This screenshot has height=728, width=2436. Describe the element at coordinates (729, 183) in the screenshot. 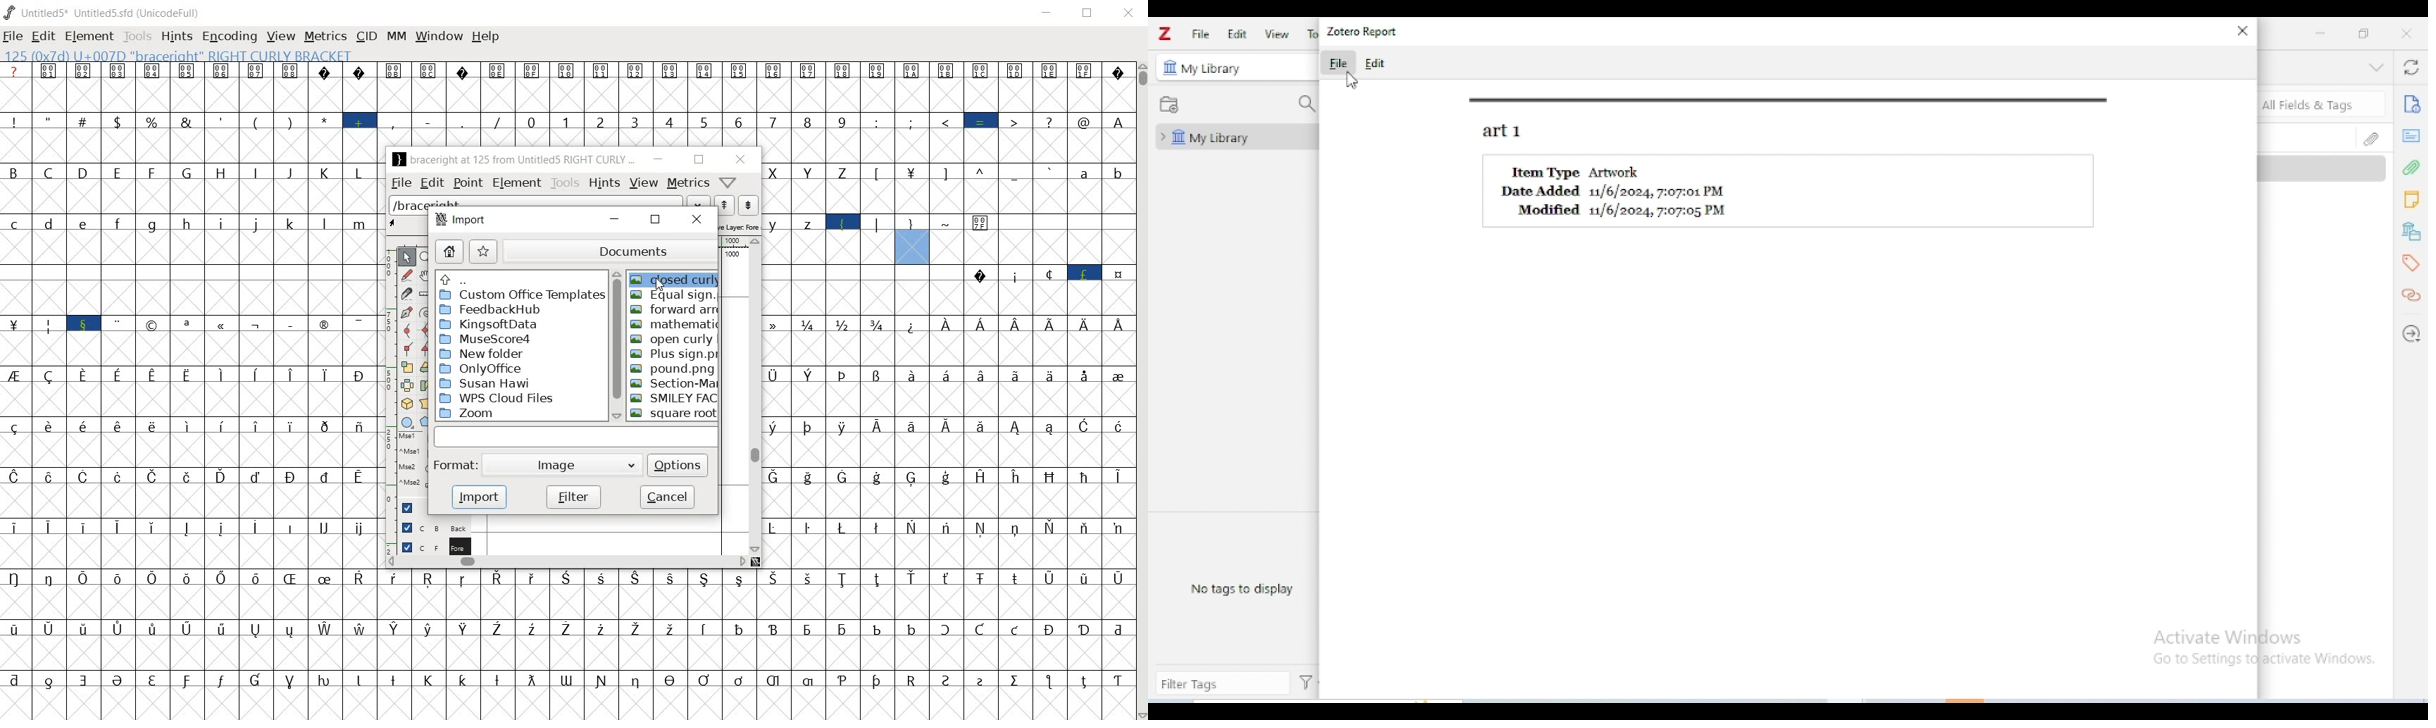

I see `Help/Window` at that location.